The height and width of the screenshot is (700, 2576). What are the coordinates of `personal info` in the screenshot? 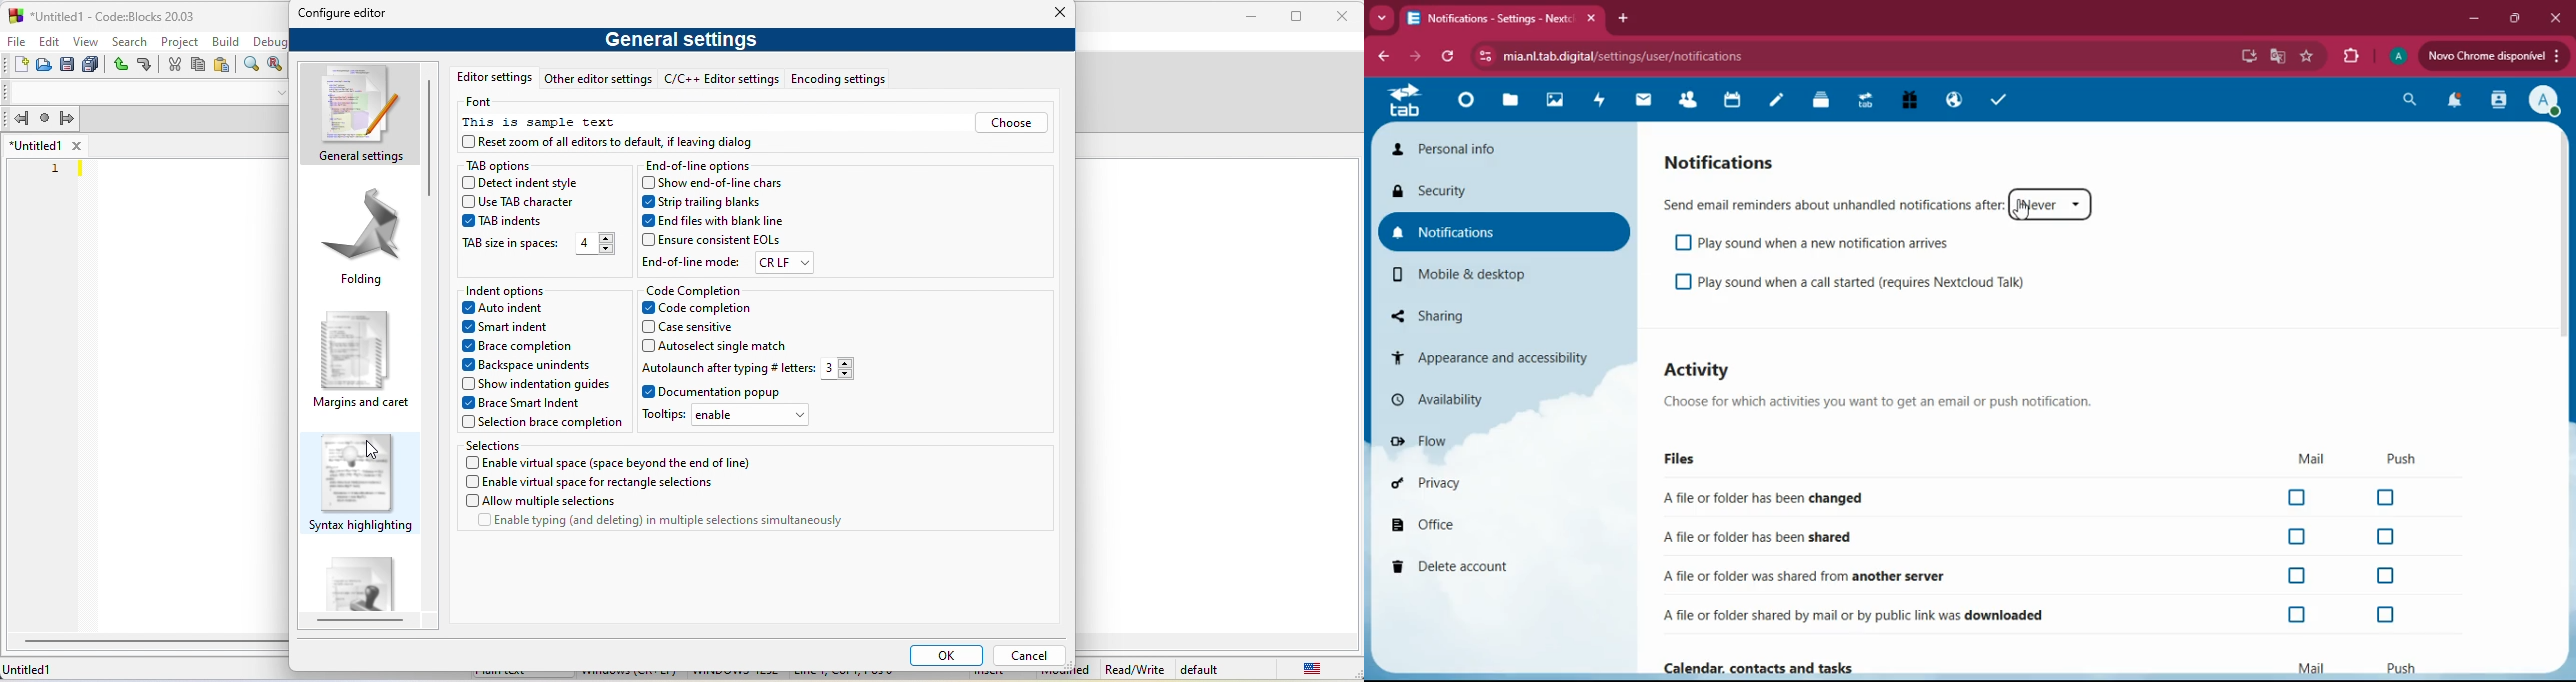 It's located at (1504, 148).